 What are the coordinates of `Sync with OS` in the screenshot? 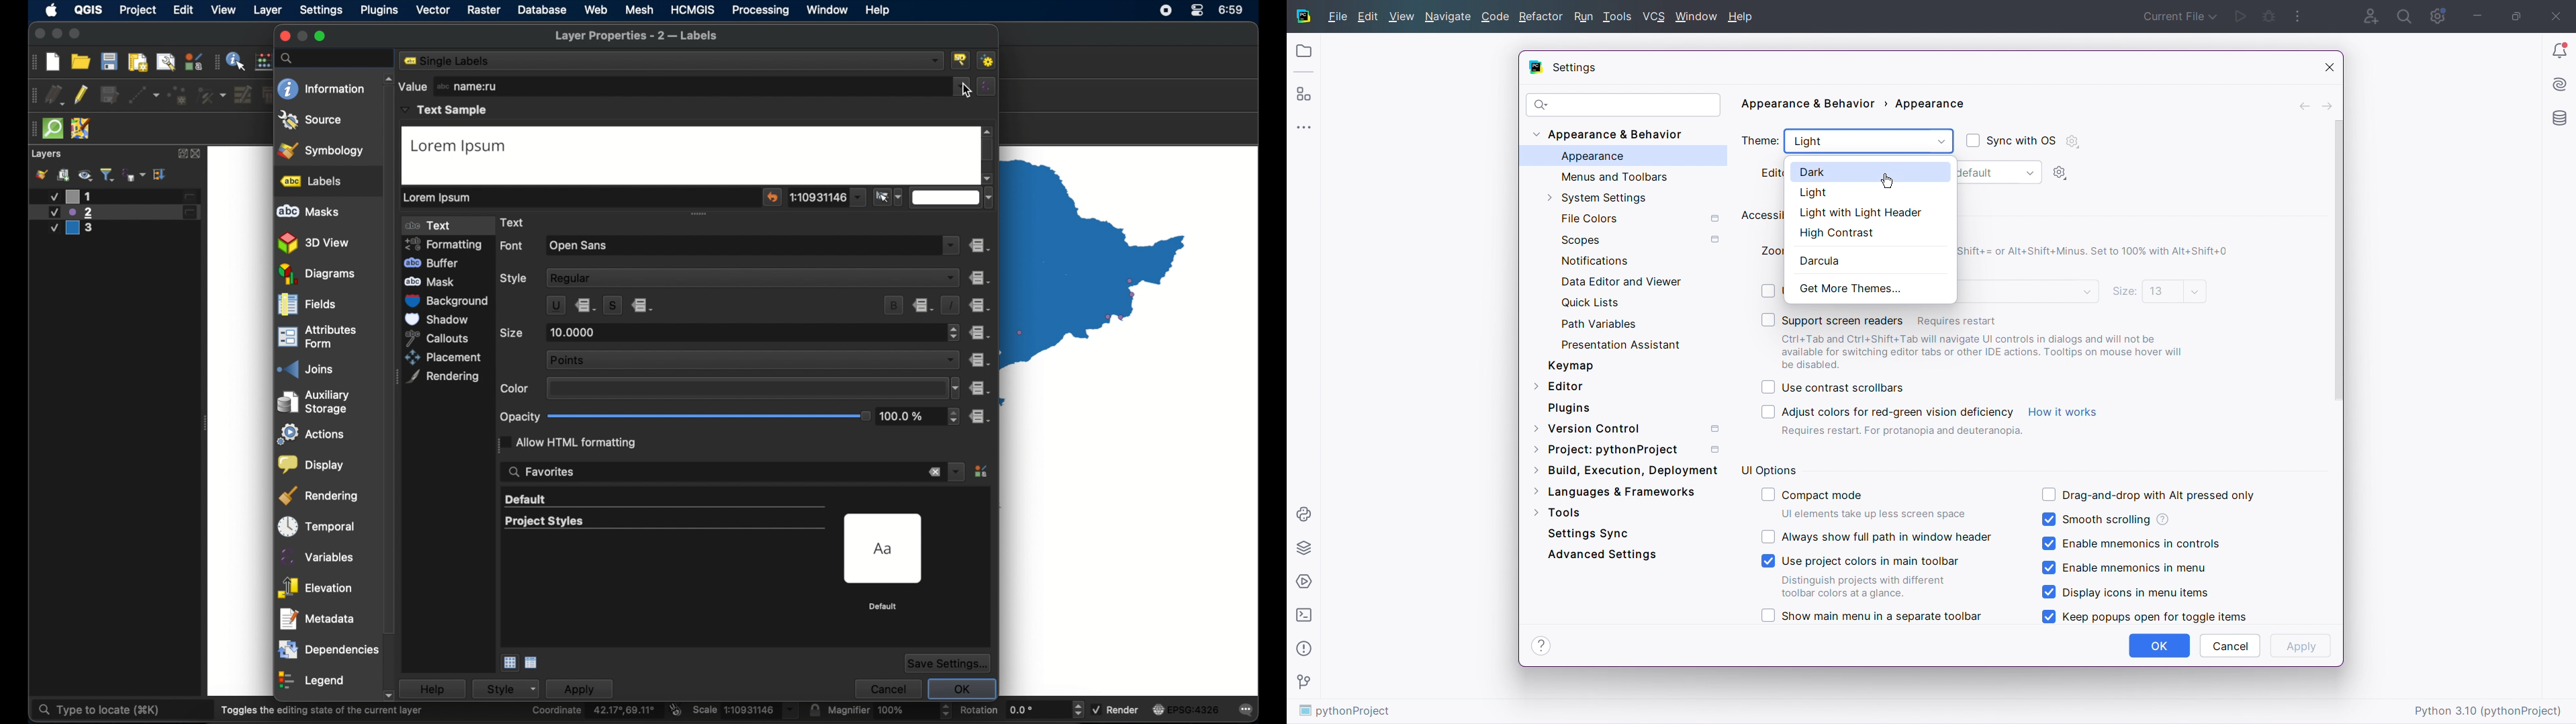 It's located at (2011, 139).